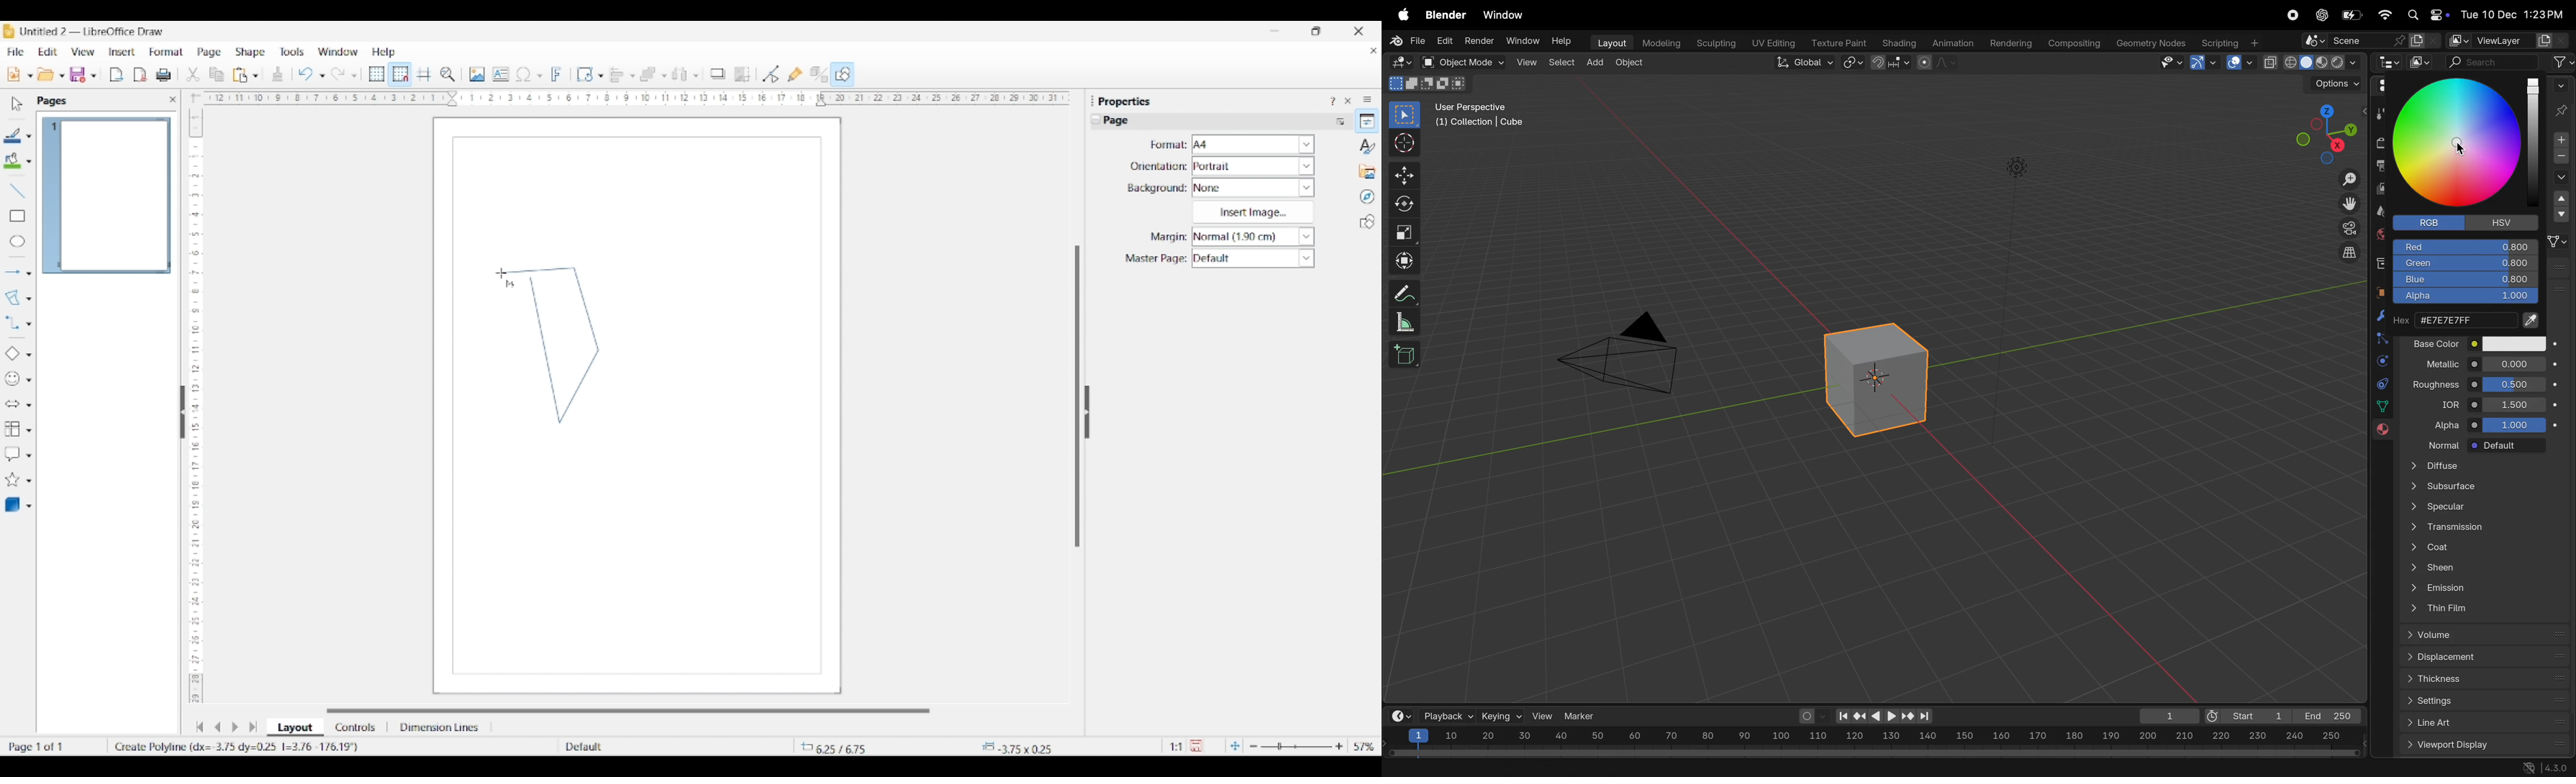  Describe the element at coordinates (1368, 146) in the screenshot. I see `Styles` at that location.